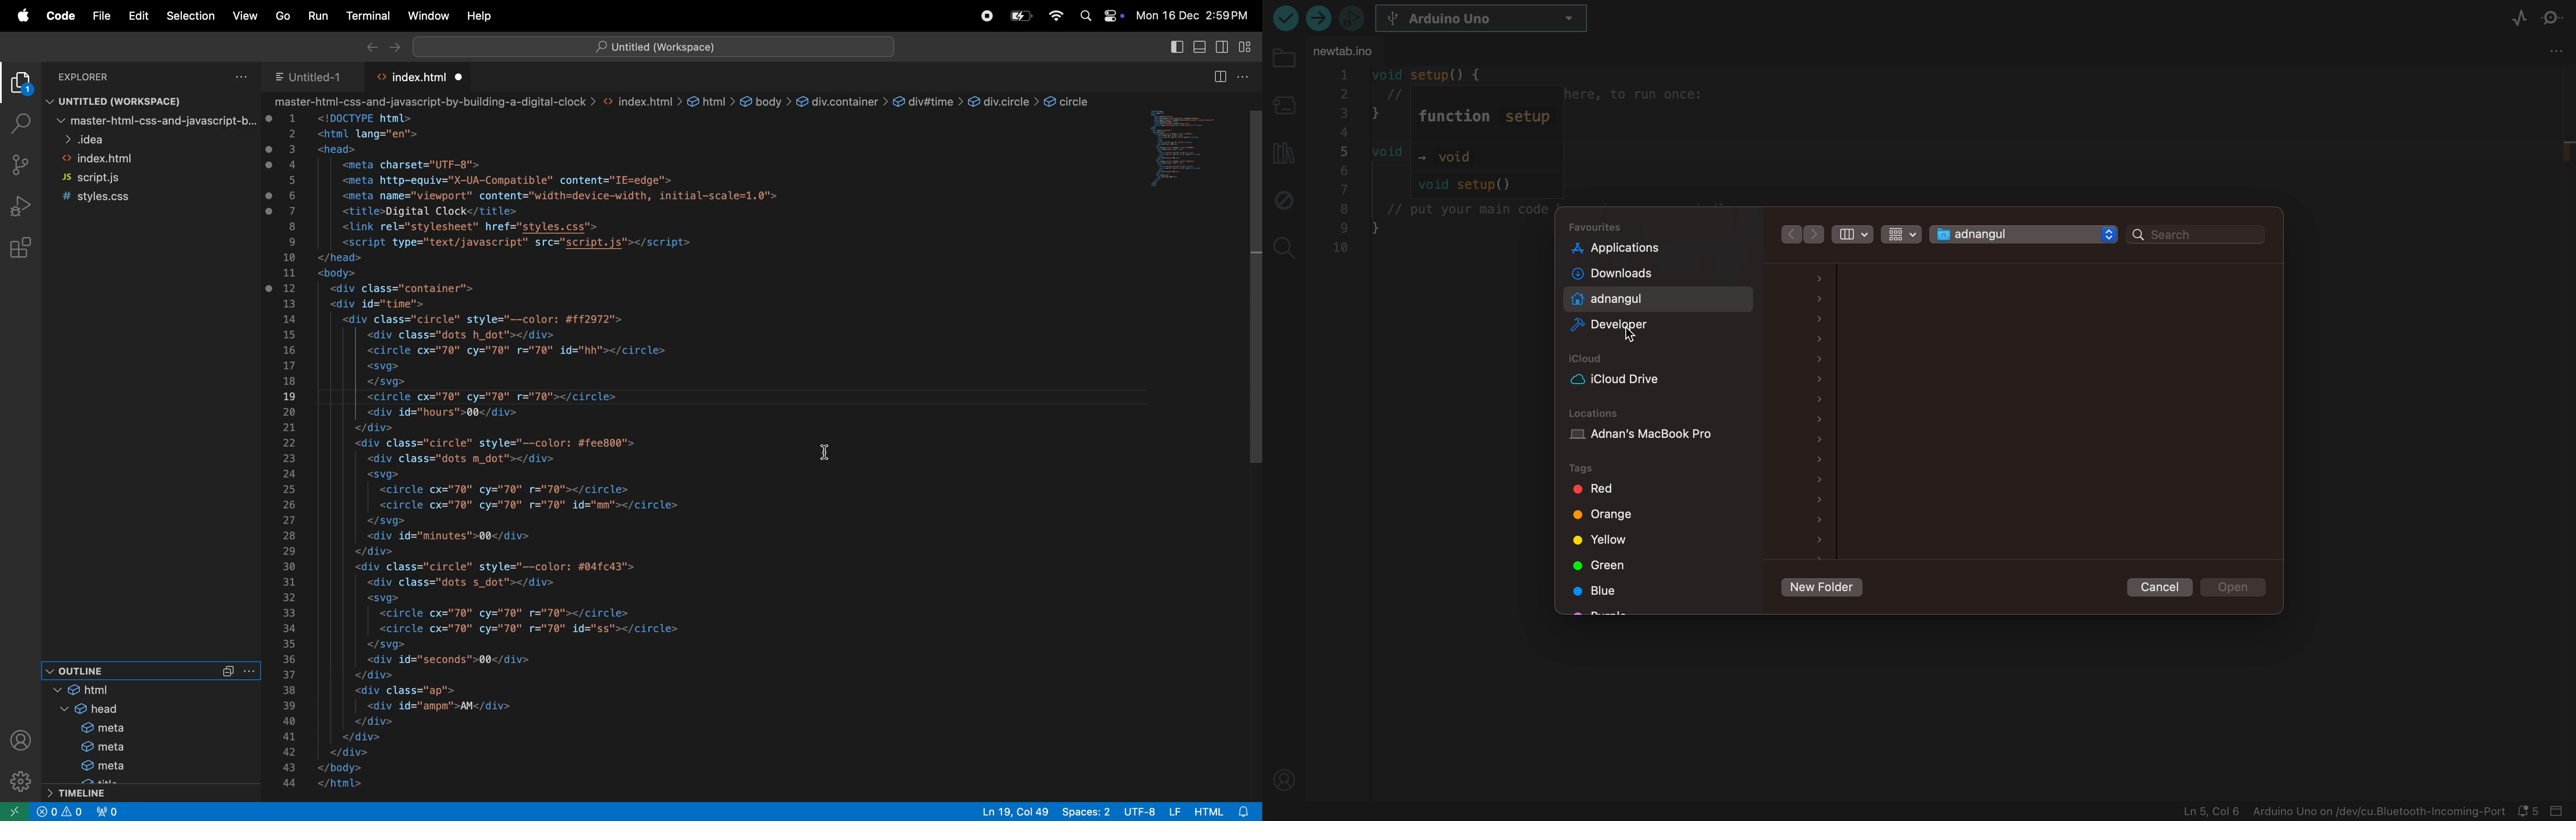 The image size is (2576, 840). Describe the element at coordinates (228, 672) in the screenshot. I see `Collapse ` at that location.